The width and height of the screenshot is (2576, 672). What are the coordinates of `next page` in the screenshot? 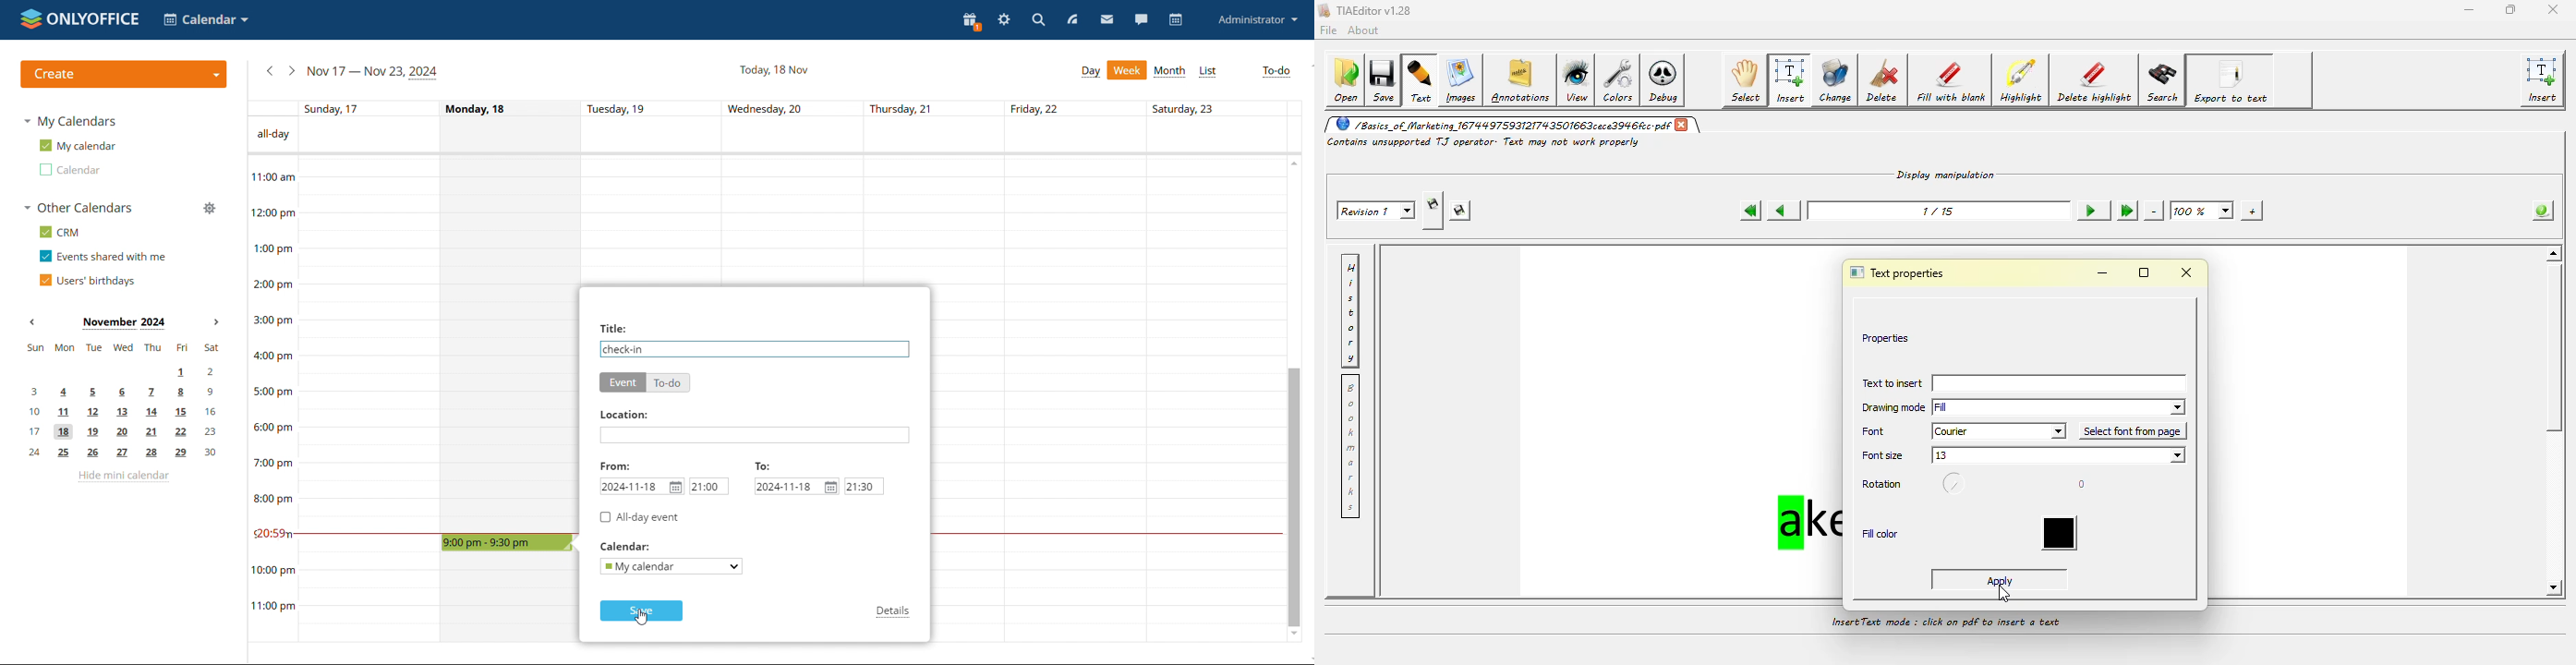 It's located at (2088, 210).